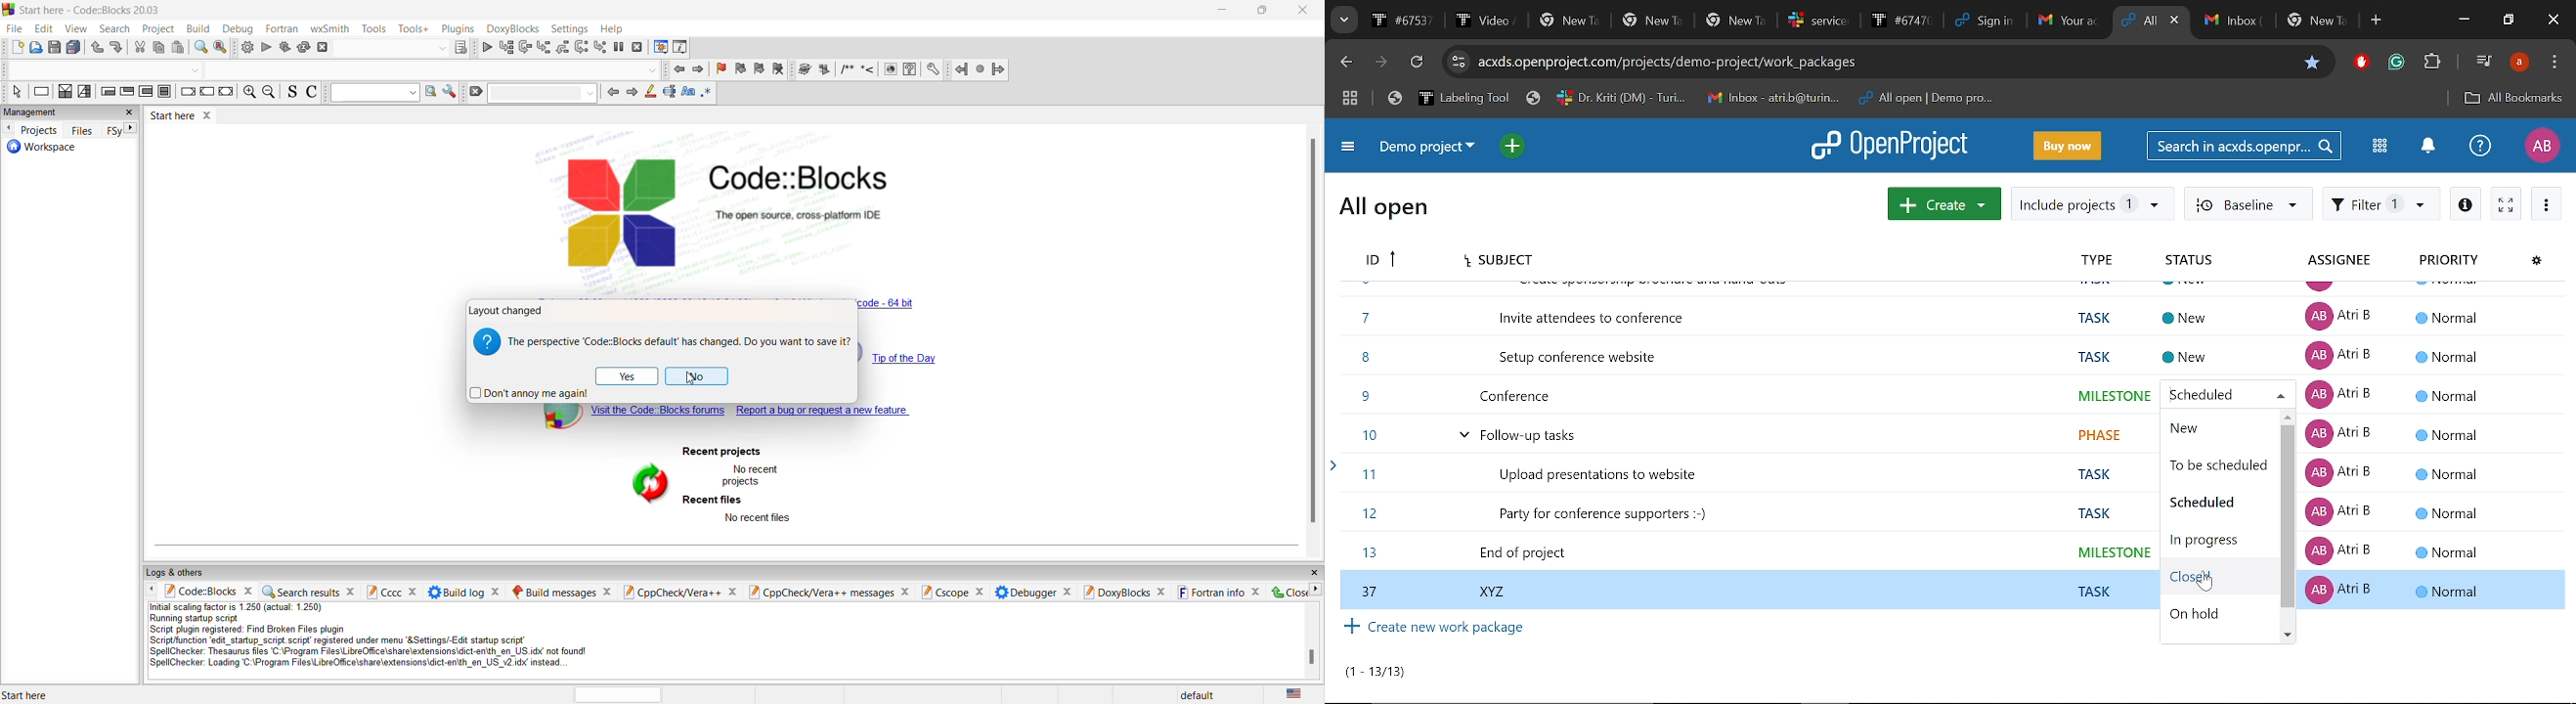  What do you see at coordinates (612, 93) in the screenshot?
I see `prev` at bounding box center [612, 93].